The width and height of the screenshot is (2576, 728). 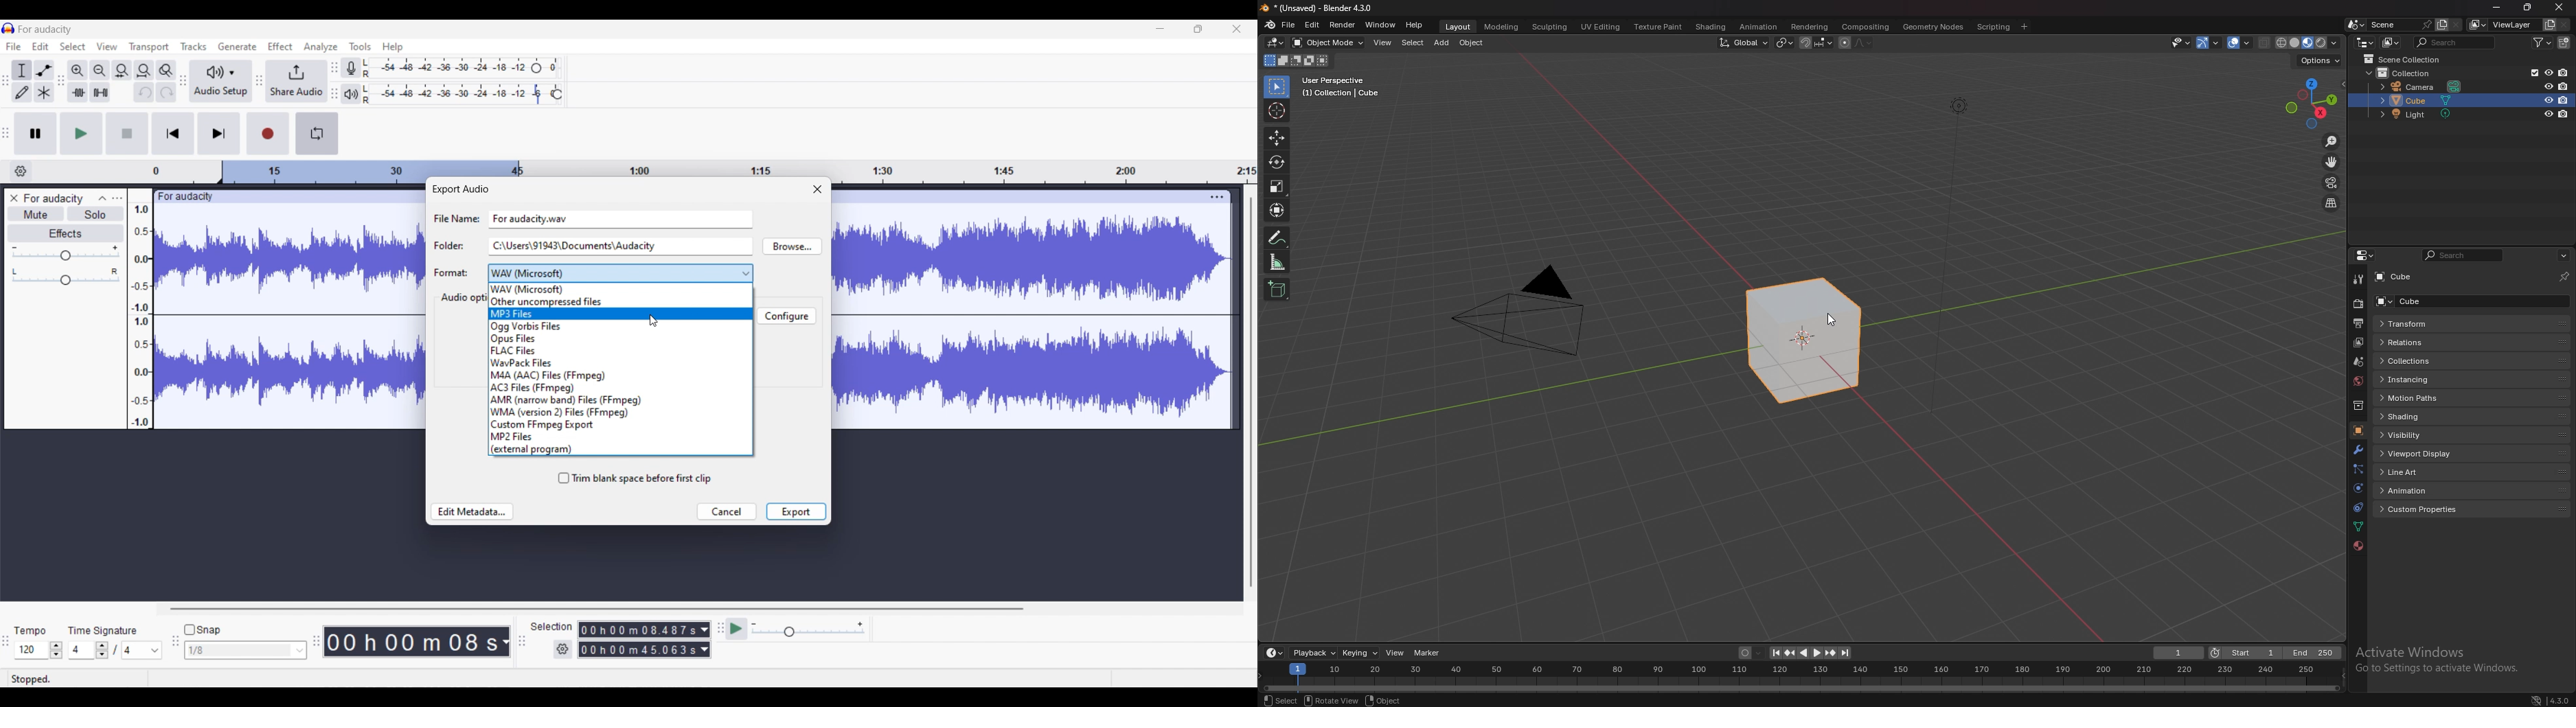 I want to click on Vertical slide bar, so click(x=1252, y=392).